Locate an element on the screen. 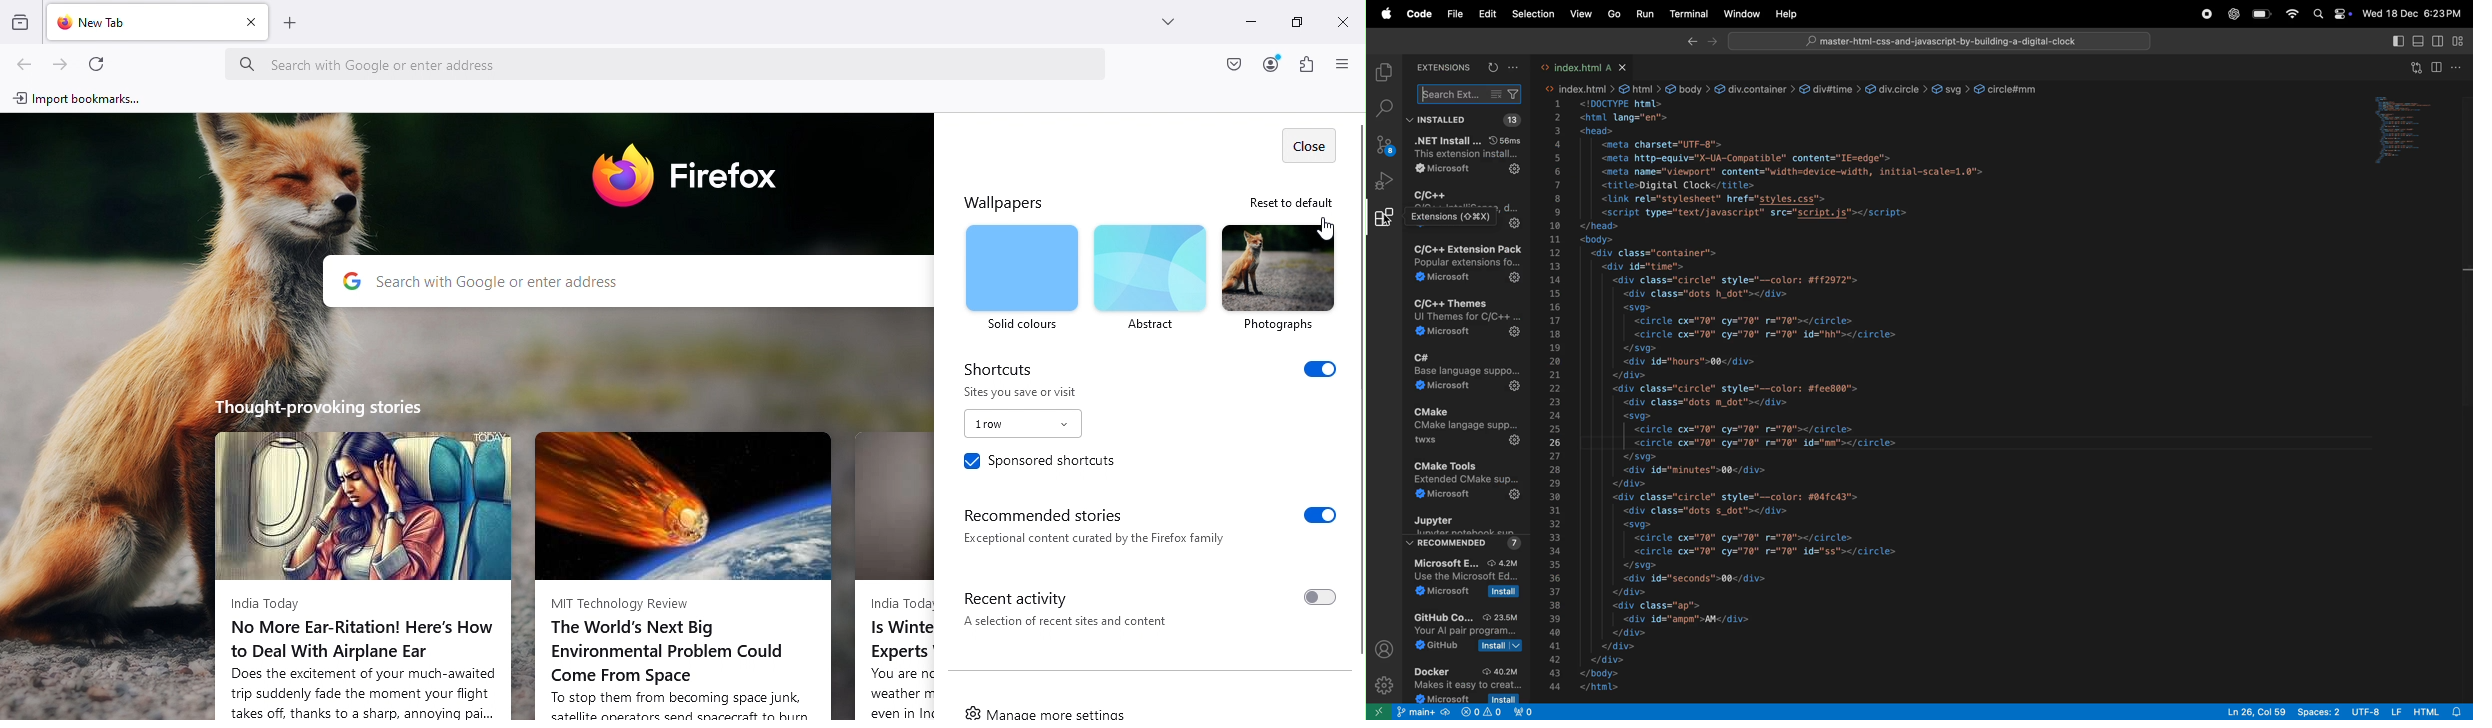 This screenshot has height=728, width=2492. Photographs is located at coordinates (1279, 277).